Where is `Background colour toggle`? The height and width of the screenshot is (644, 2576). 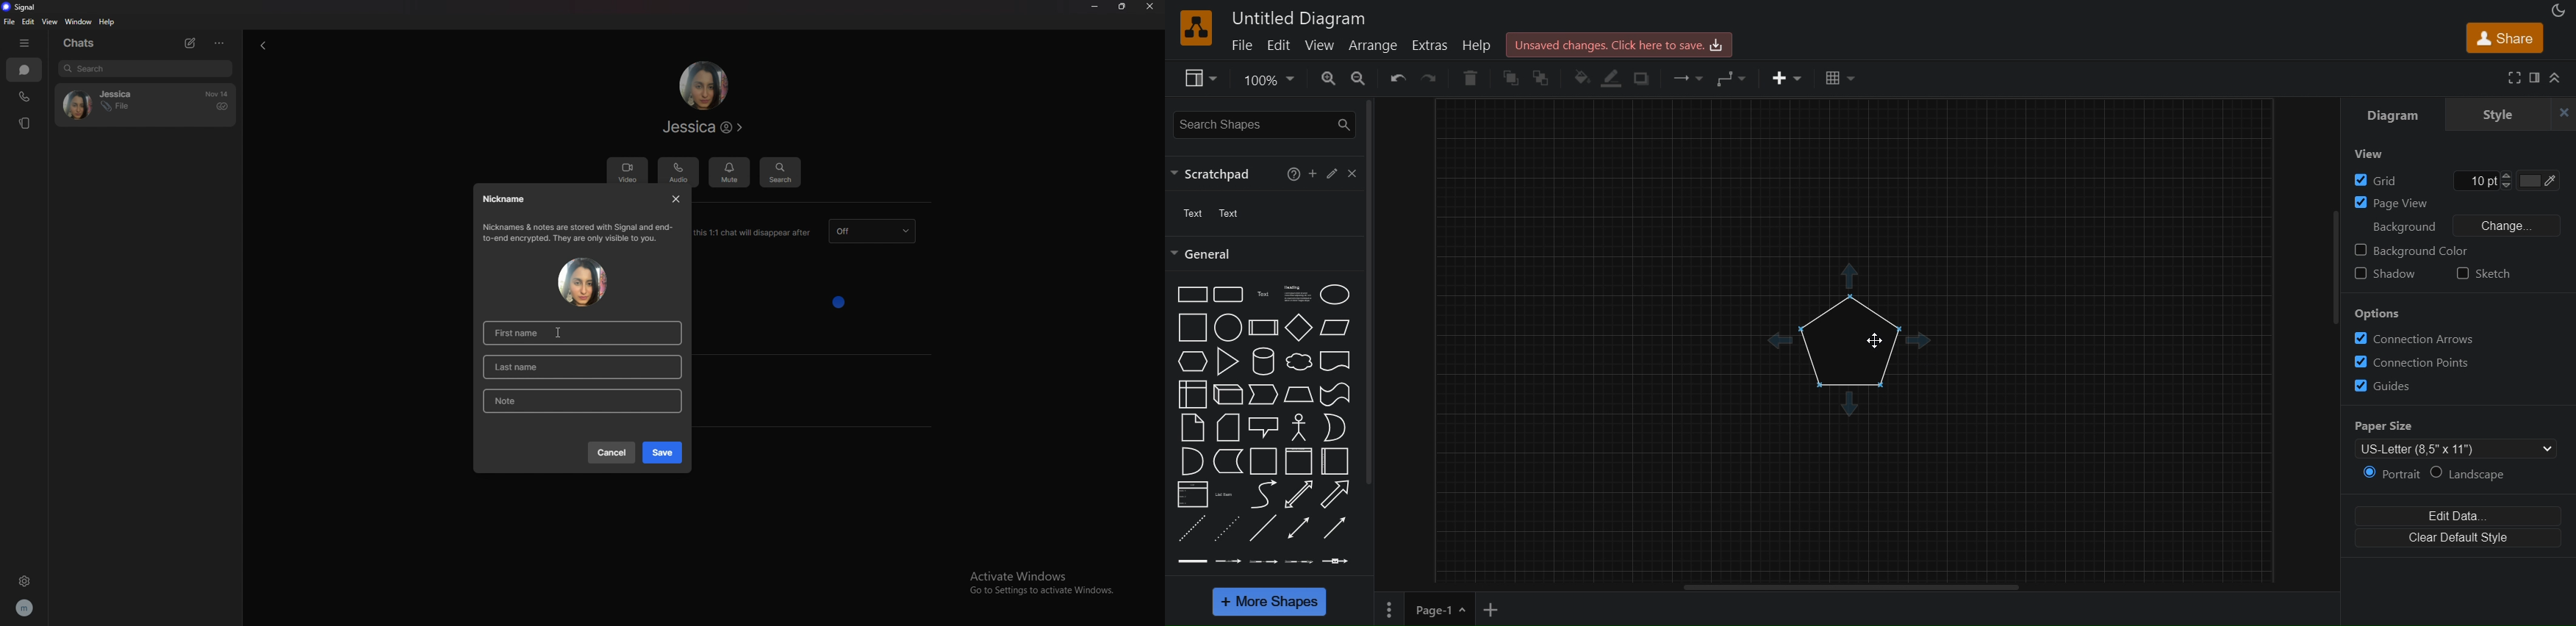 Background colour toggle is located at coordinates (2413, 251).